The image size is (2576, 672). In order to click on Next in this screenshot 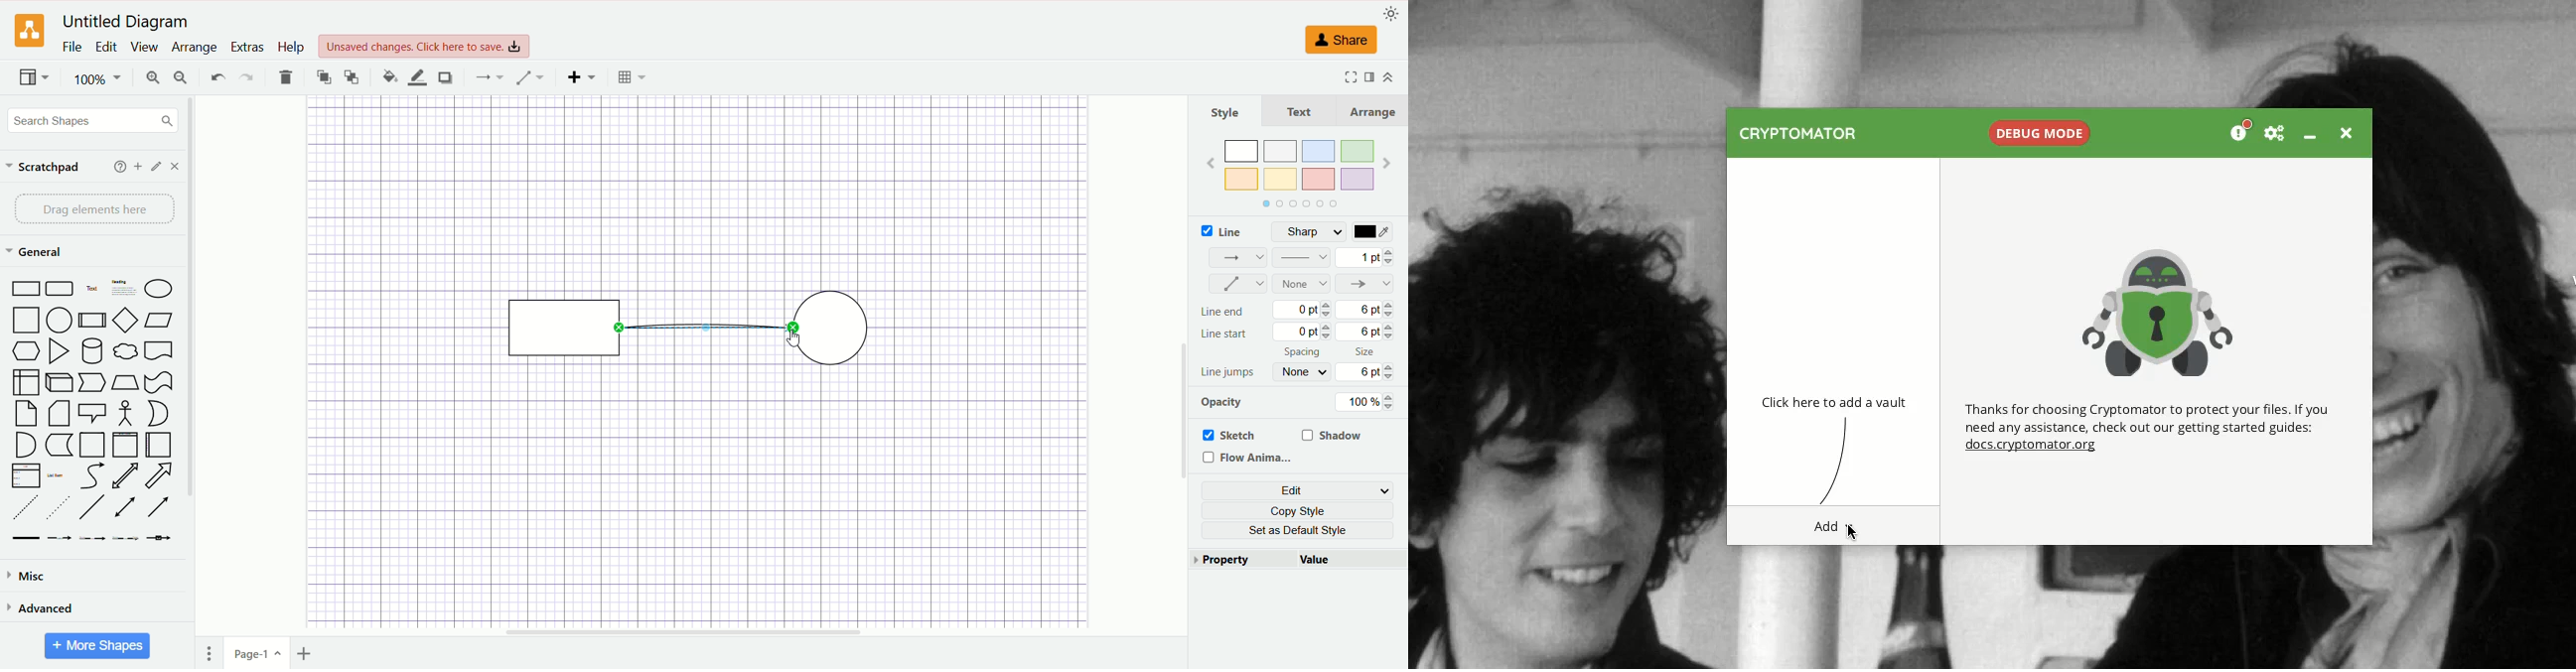, I will do `click(1384, 165)`.